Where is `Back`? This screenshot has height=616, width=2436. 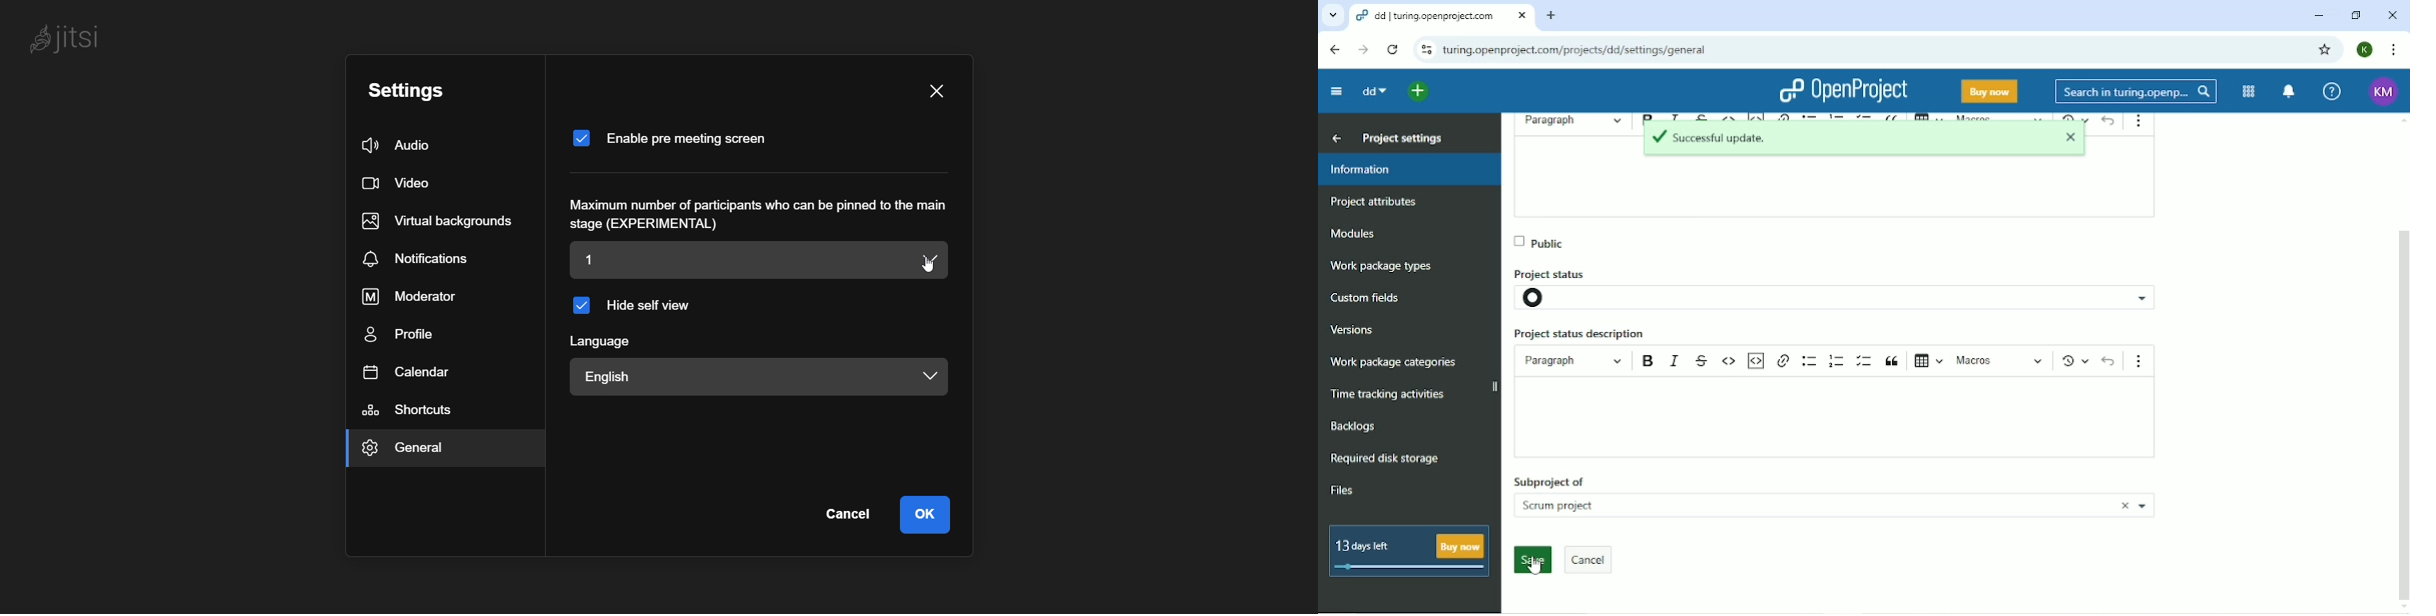
Back is located at coordinates (1334, 138).